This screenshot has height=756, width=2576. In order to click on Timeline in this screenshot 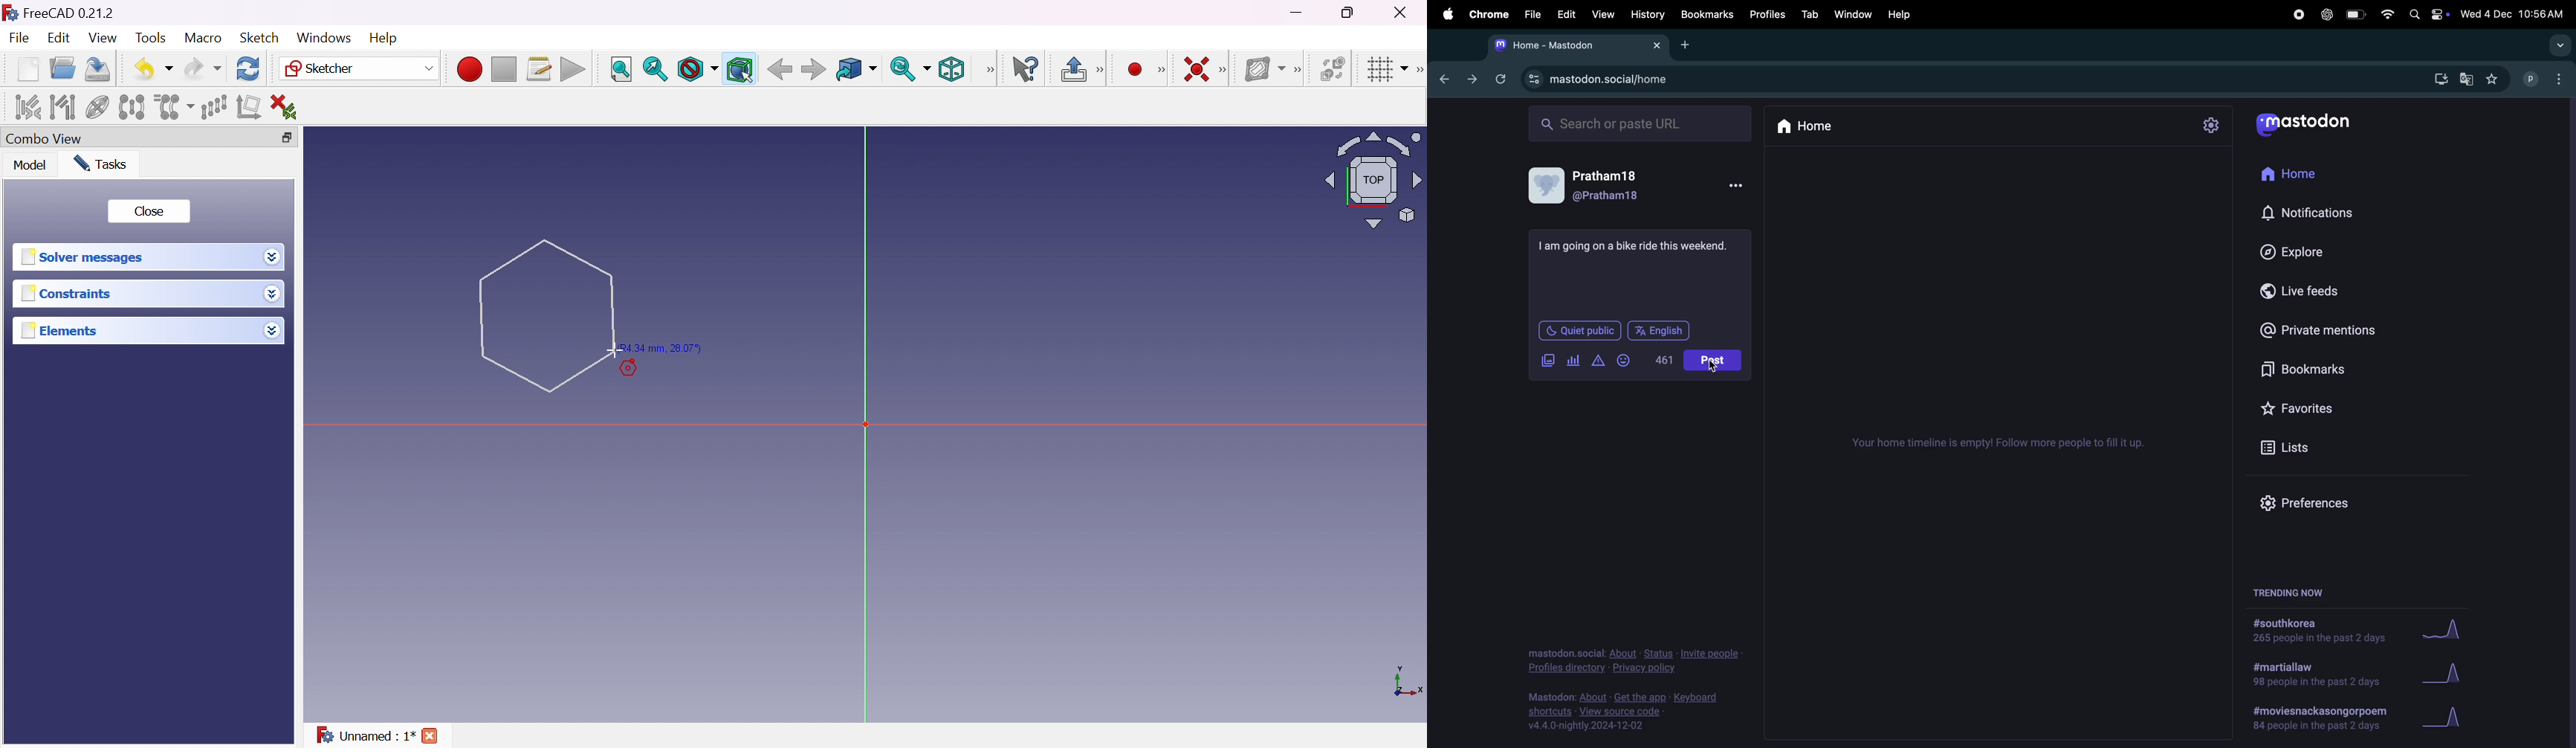, I will do `click(2003, 444)`.